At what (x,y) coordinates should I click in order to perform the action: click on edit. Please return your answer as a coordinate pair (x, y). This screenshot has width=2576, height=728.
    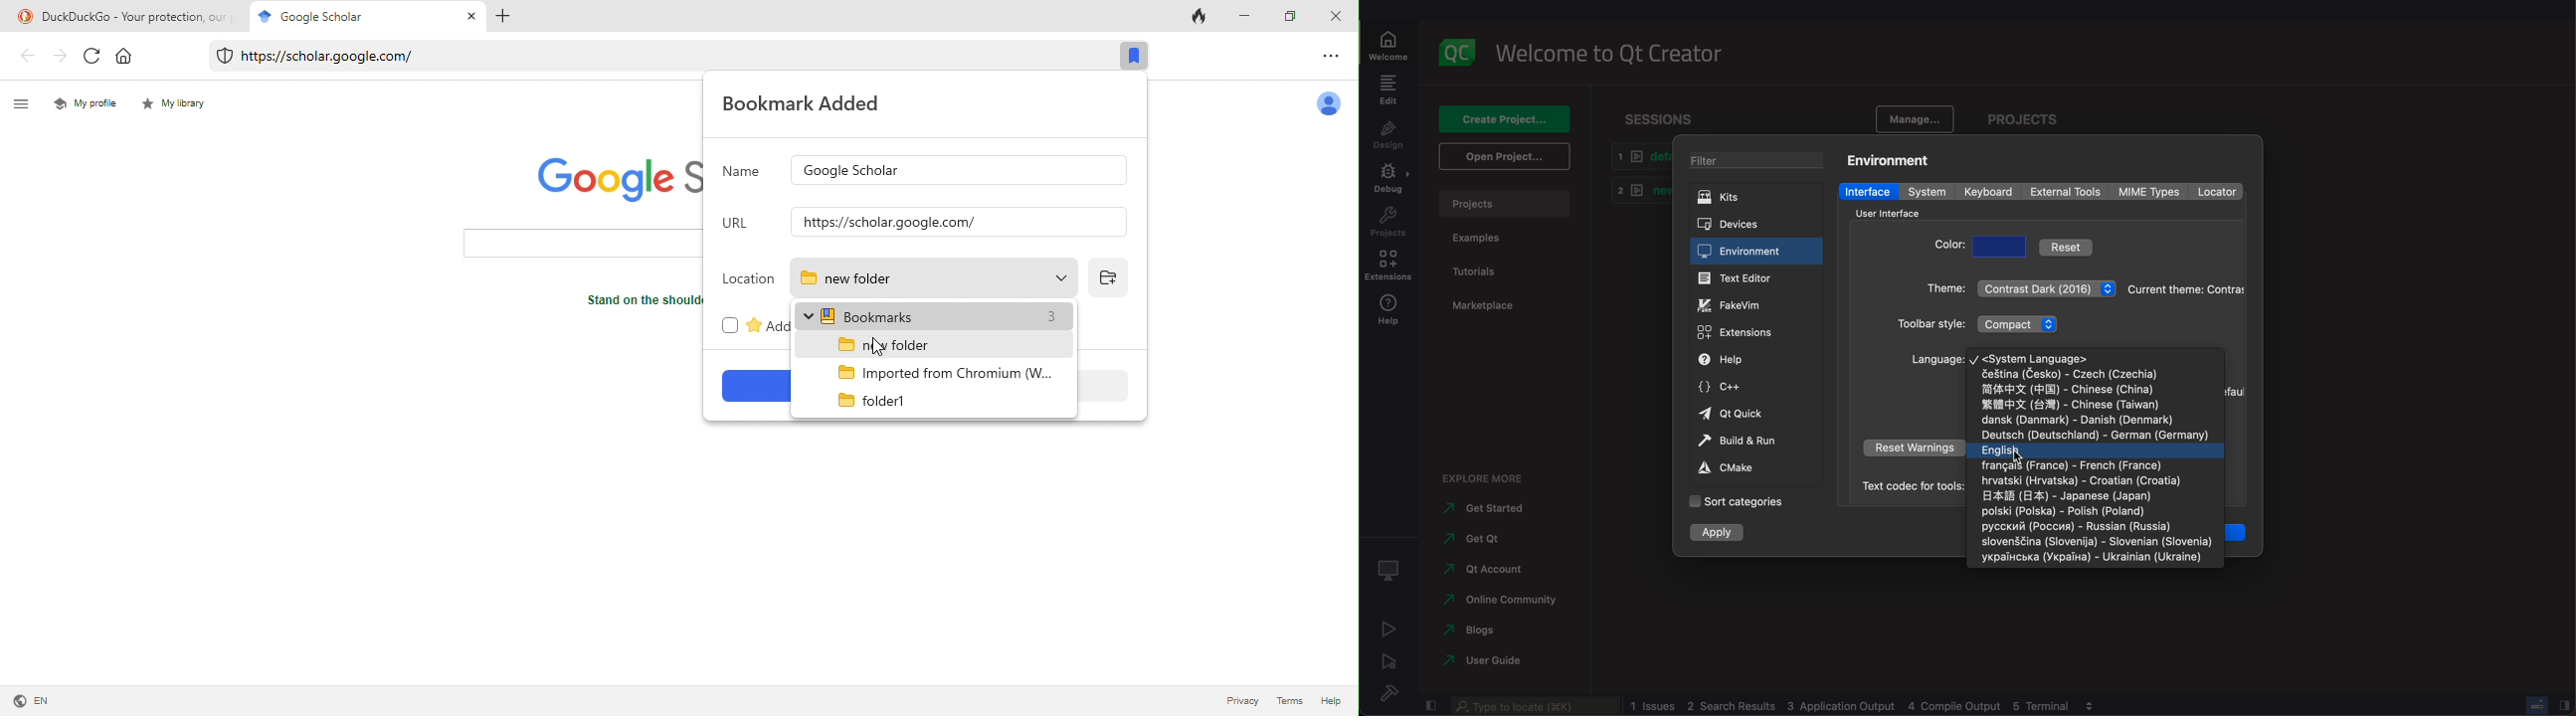
    Looking at the image, I should click on (1387, 89).